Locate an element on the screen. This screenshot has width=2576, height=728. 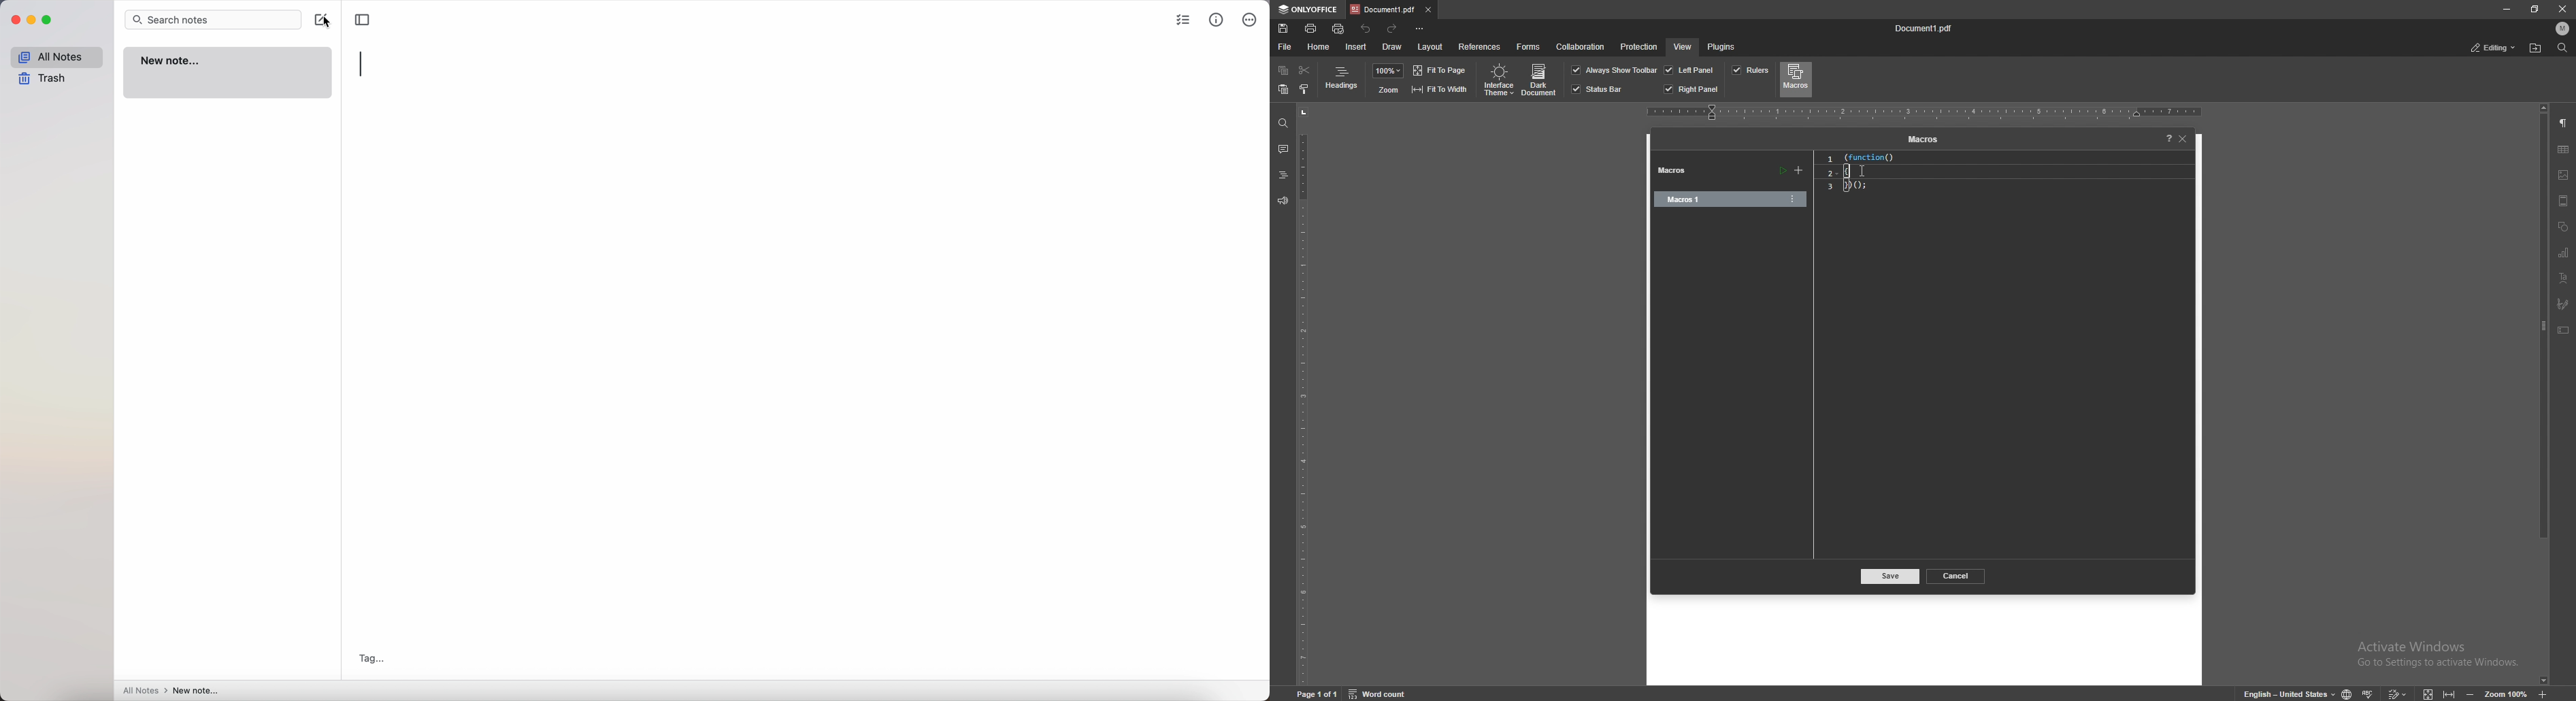
file name is located at coordinates (1927, 29).